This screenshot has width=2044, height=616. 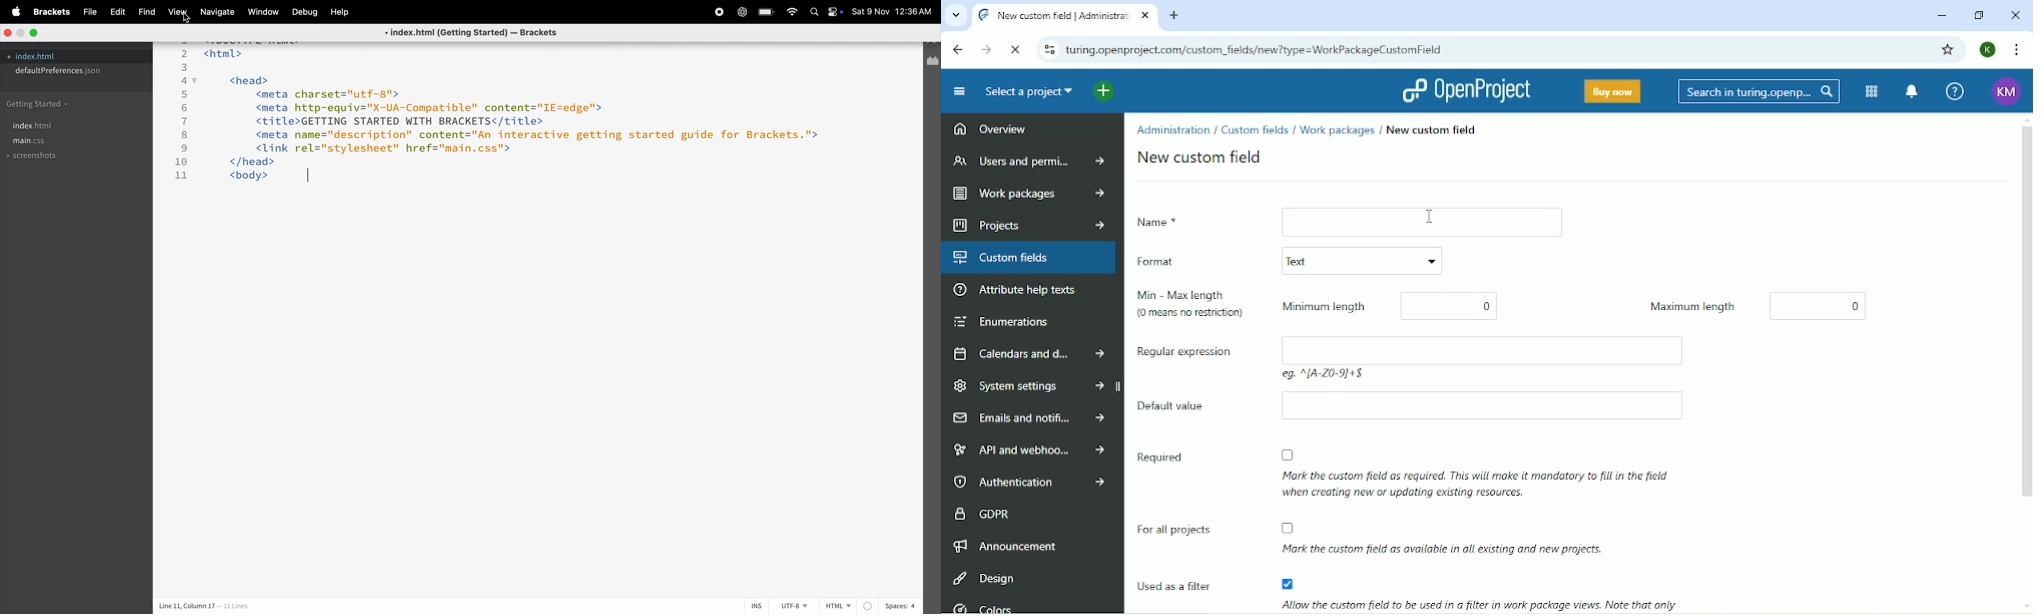 I want to click on Regular expression, so click(x=1194, y=361).